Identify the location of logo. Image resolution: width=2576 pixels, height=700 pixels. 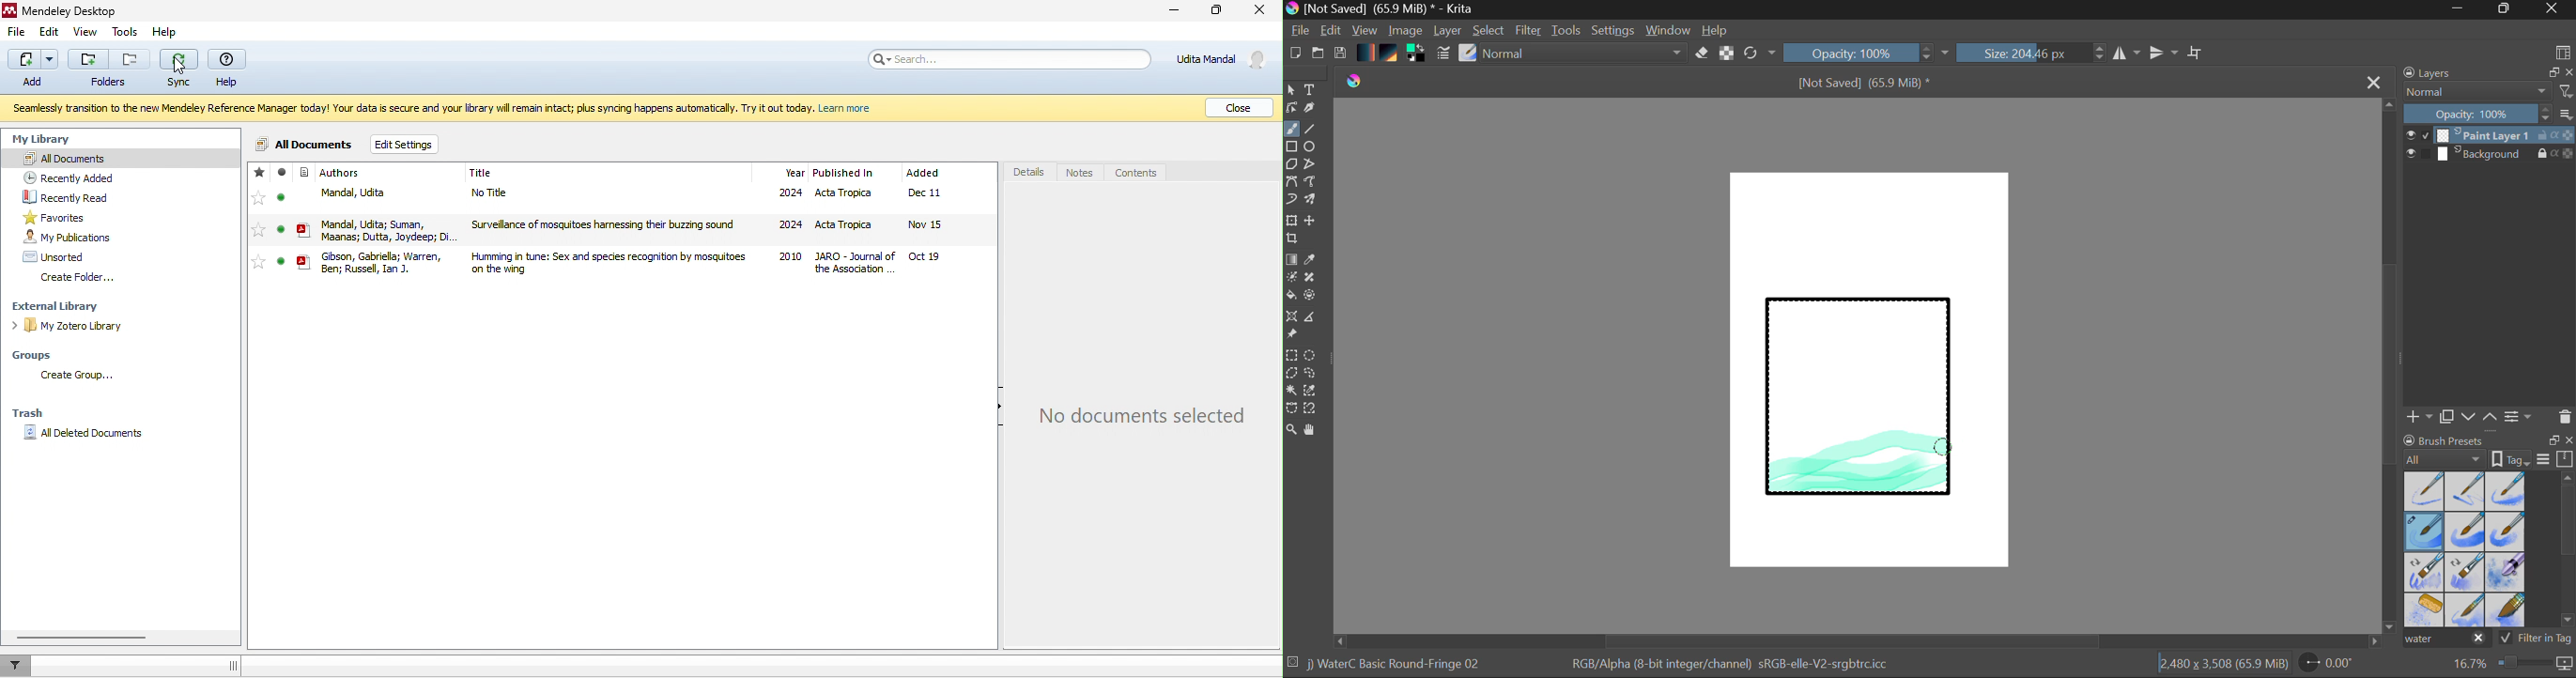
(1356, 81).